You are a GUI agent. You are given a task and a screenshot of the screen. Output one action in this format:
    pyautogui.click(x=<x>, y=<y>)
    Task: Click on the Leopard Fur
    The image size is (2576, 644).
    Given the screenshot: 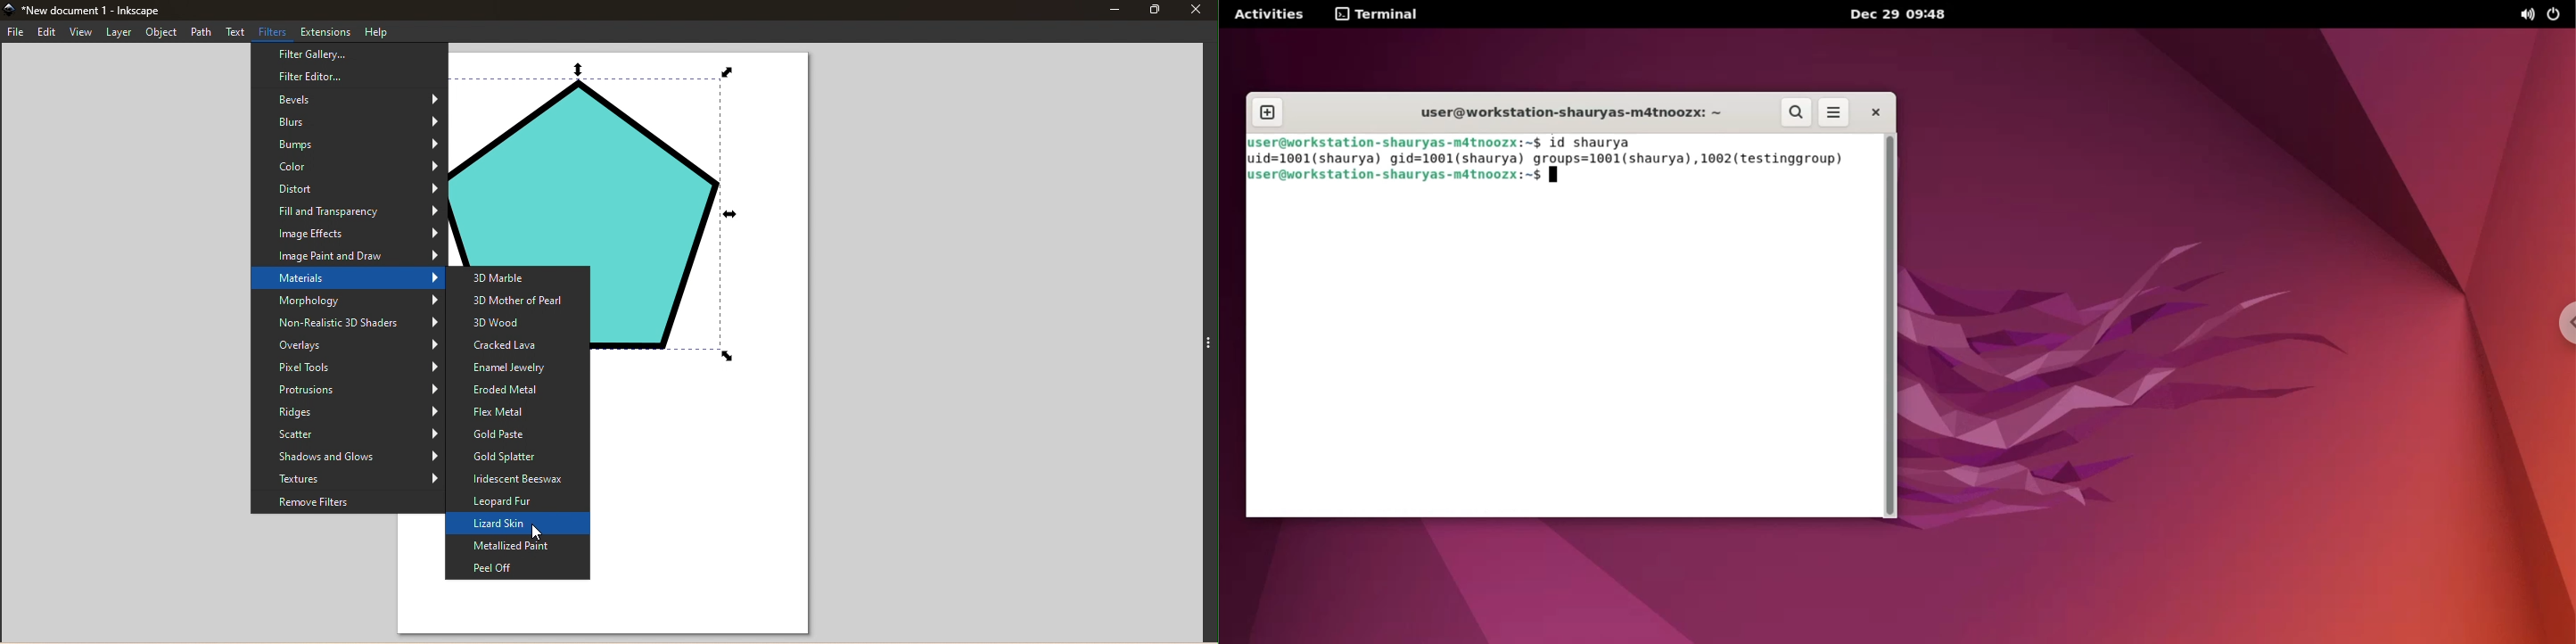 What is the action you would take?
    pyautogui.click(x=517, y=502)
    